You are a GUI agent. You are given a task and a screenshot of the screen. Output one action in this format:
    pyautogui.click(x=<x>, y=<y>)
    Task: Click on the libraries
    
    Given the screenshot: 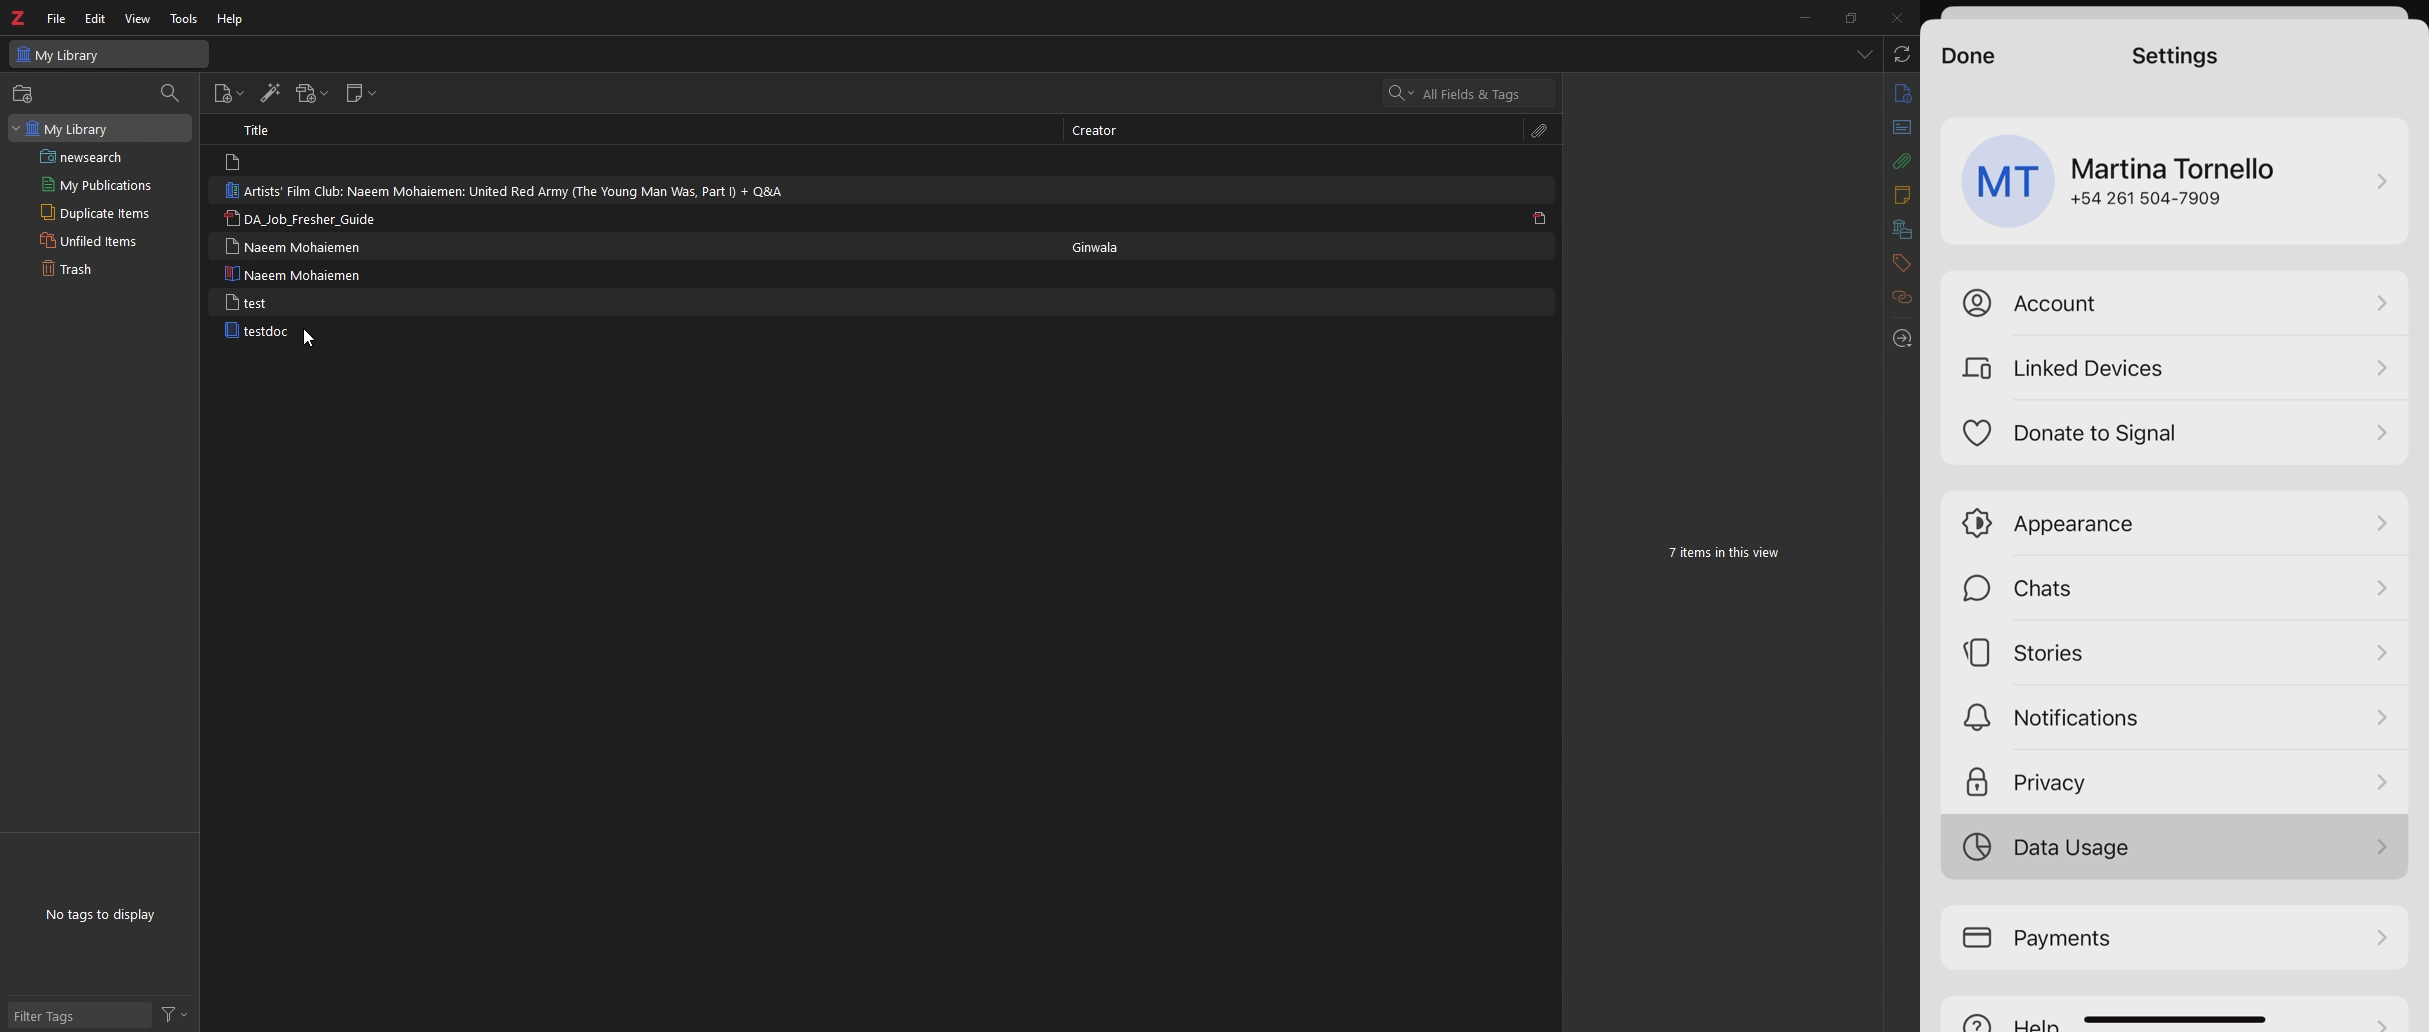 What is the action you would take?
    pyautogui.click(x=1898, y=228)
    